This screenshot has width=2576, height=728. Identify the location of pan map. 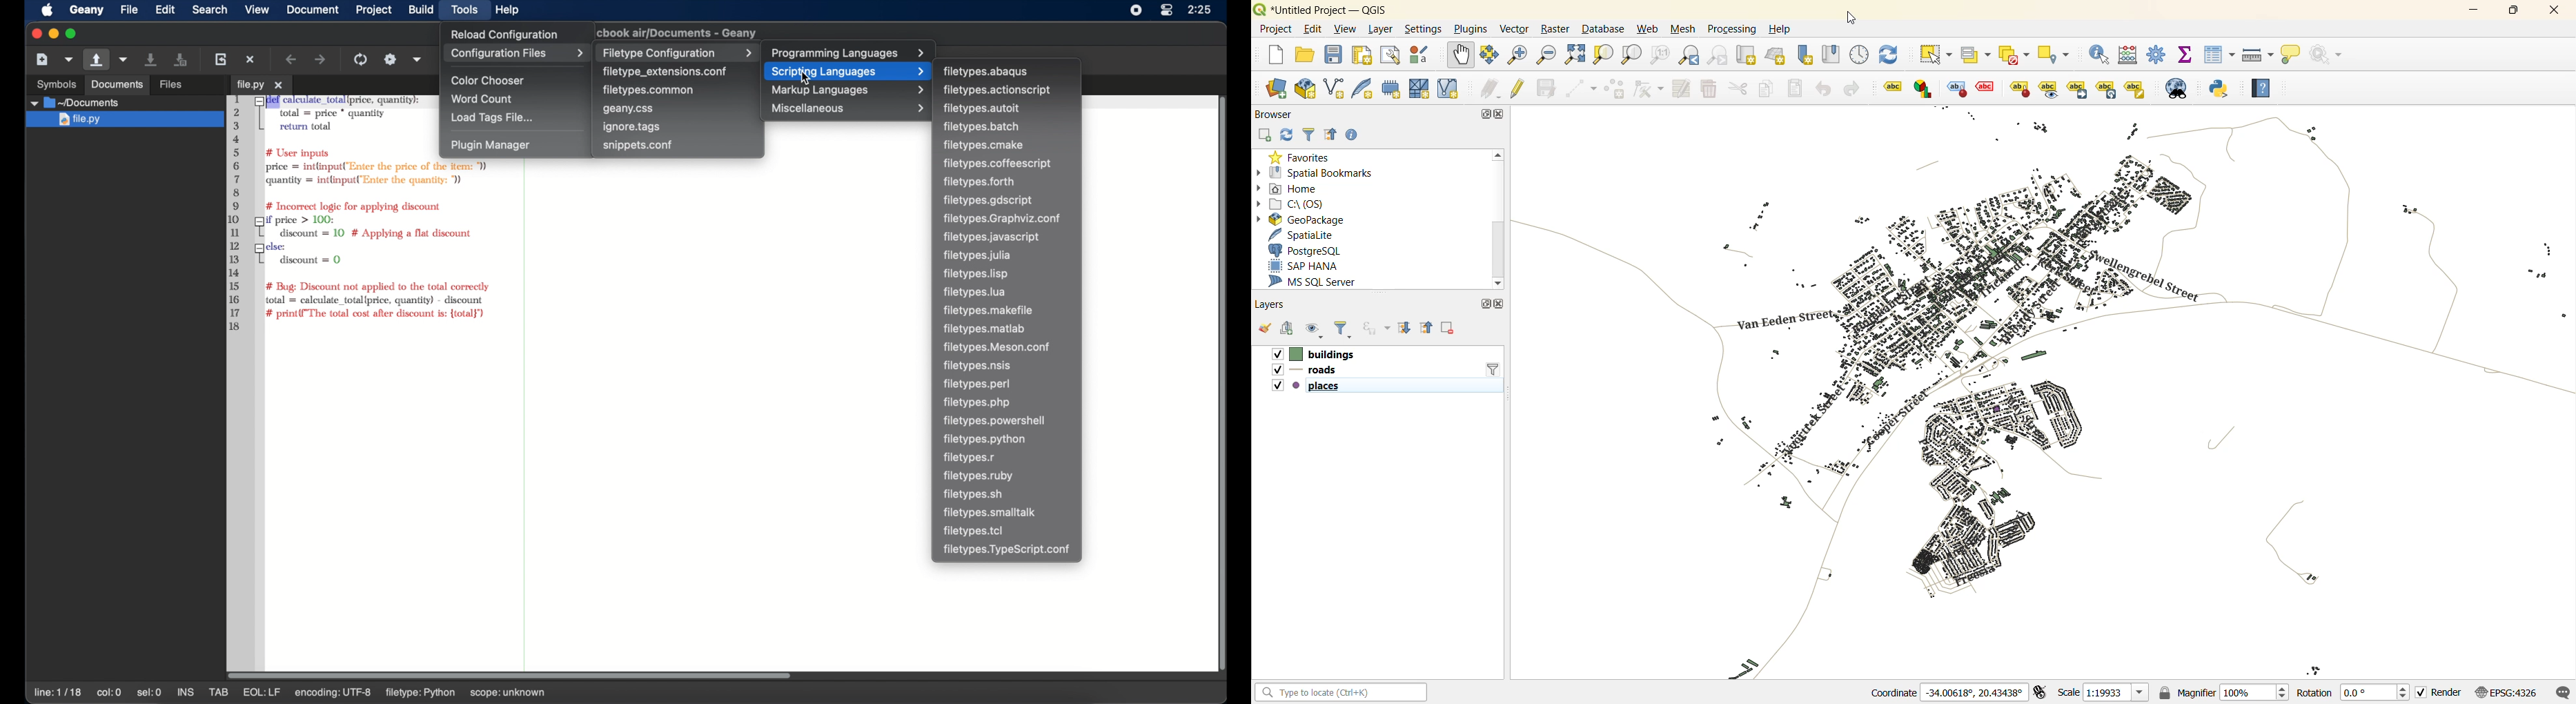
(1459, 57).